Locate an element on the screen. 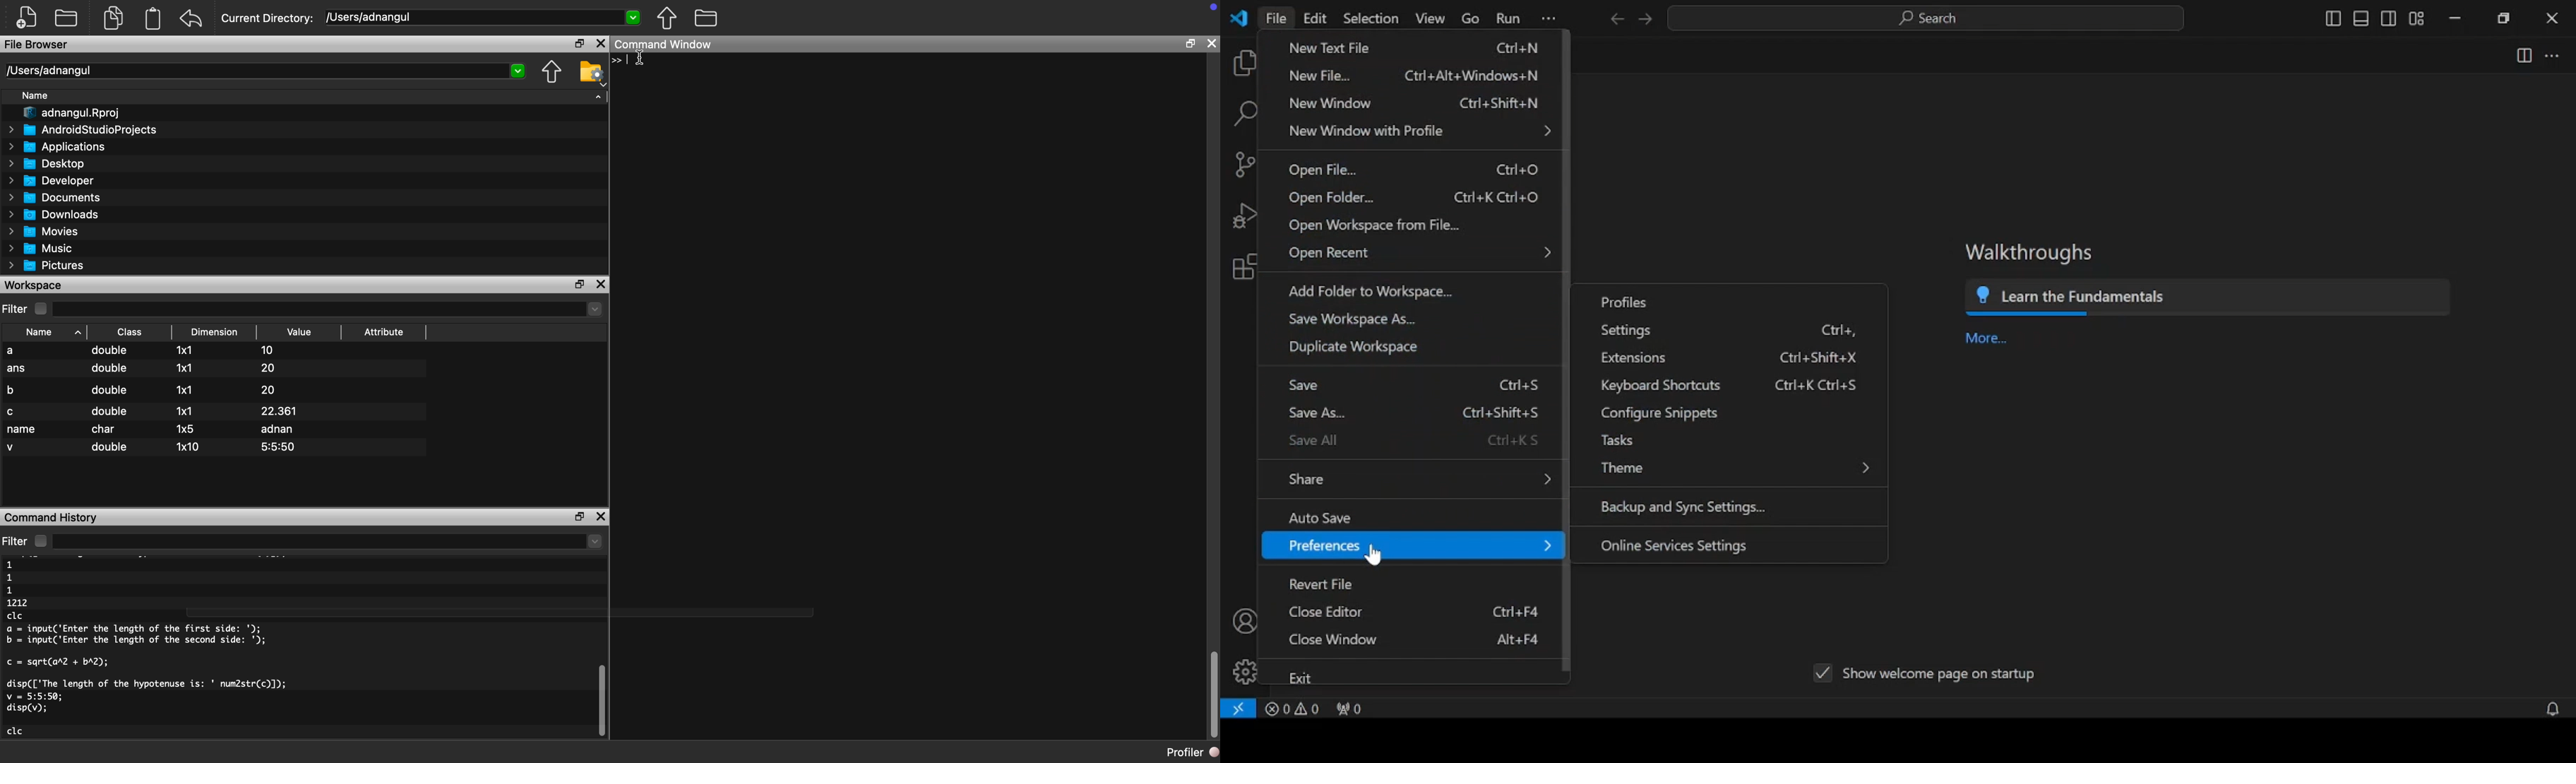 Image resolution: width=2576 pixels, height=784 pixels. a is located at coordinates (11, 351).